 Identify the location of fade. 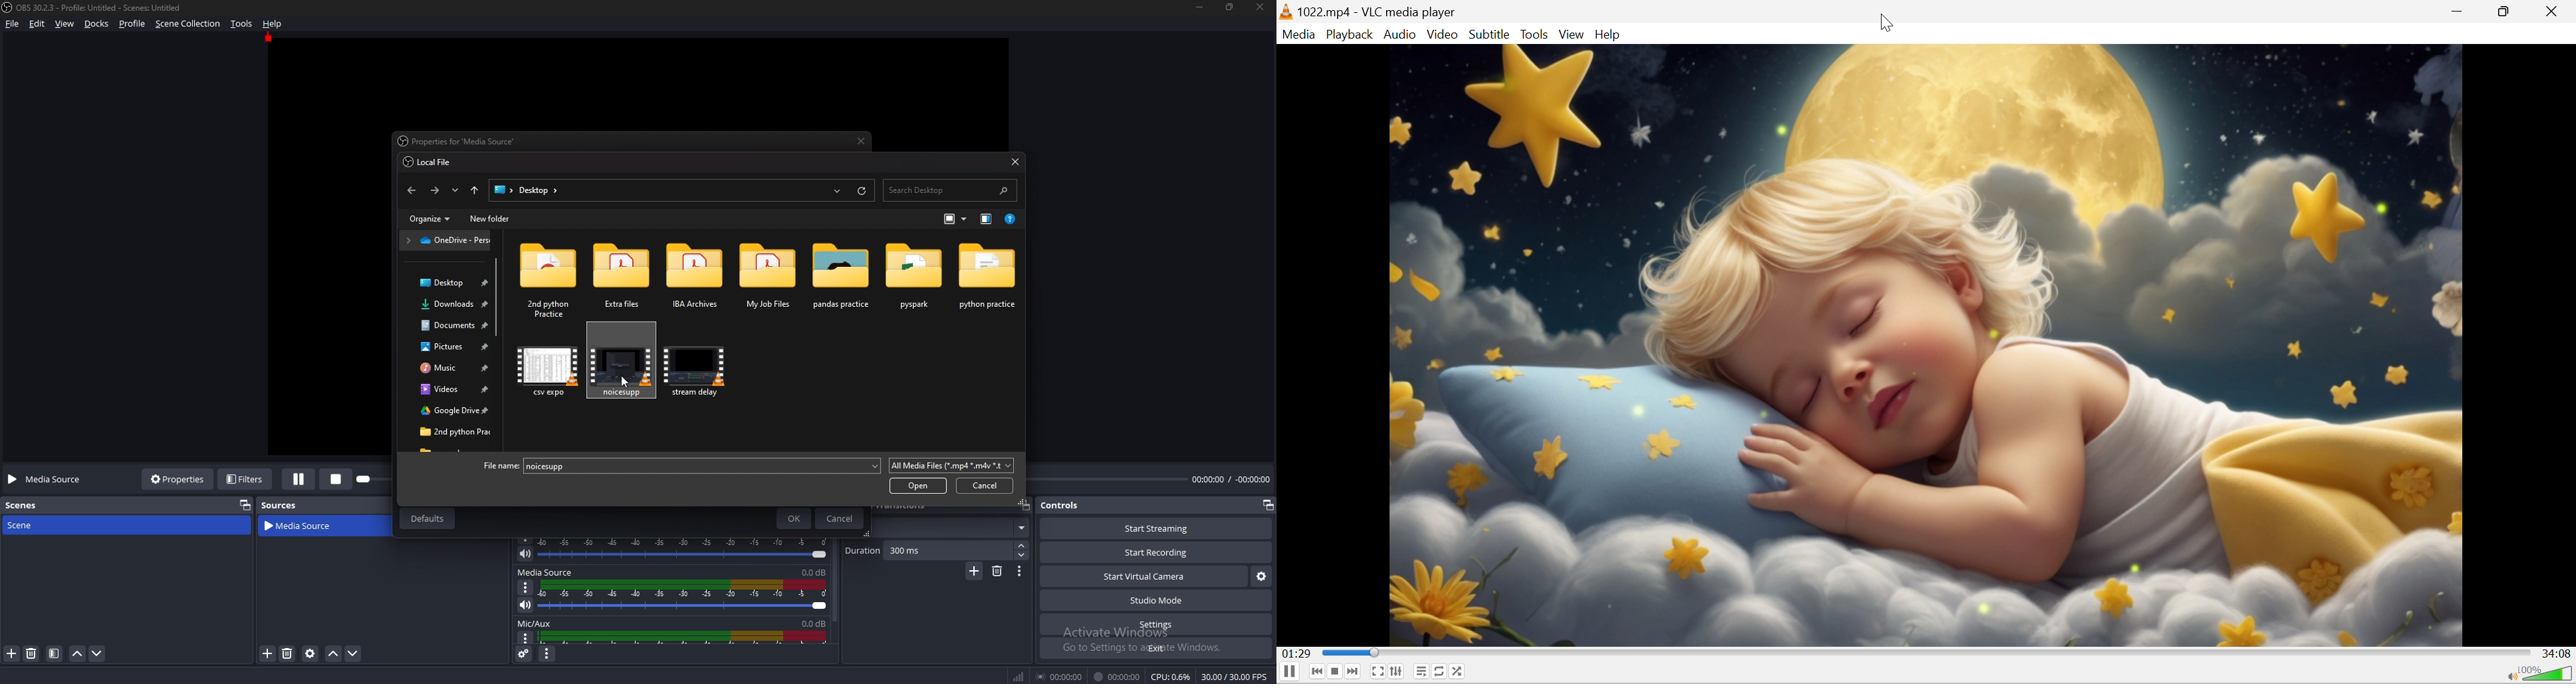
(950, 528).